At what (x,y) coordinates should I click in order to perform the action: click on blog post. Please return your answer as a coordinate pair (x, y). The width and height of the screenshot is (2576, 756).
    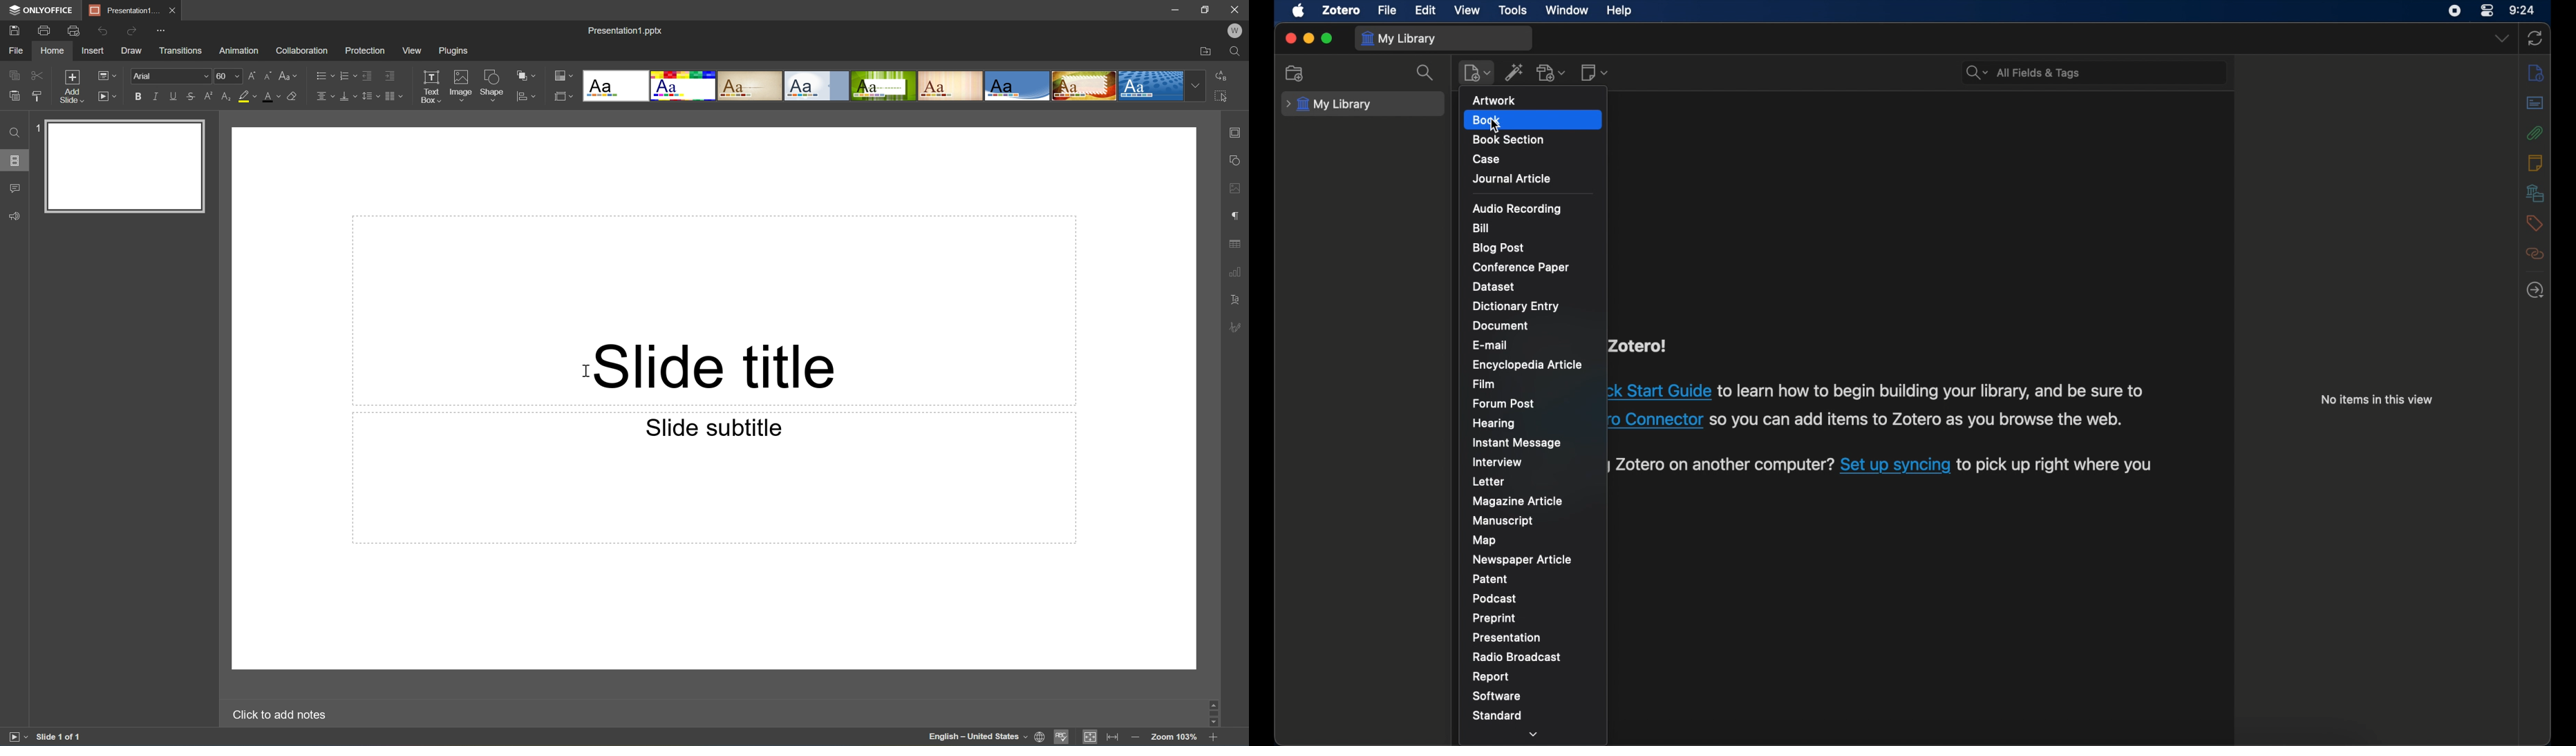
    Looking at the image, I should click on (1498, 249).